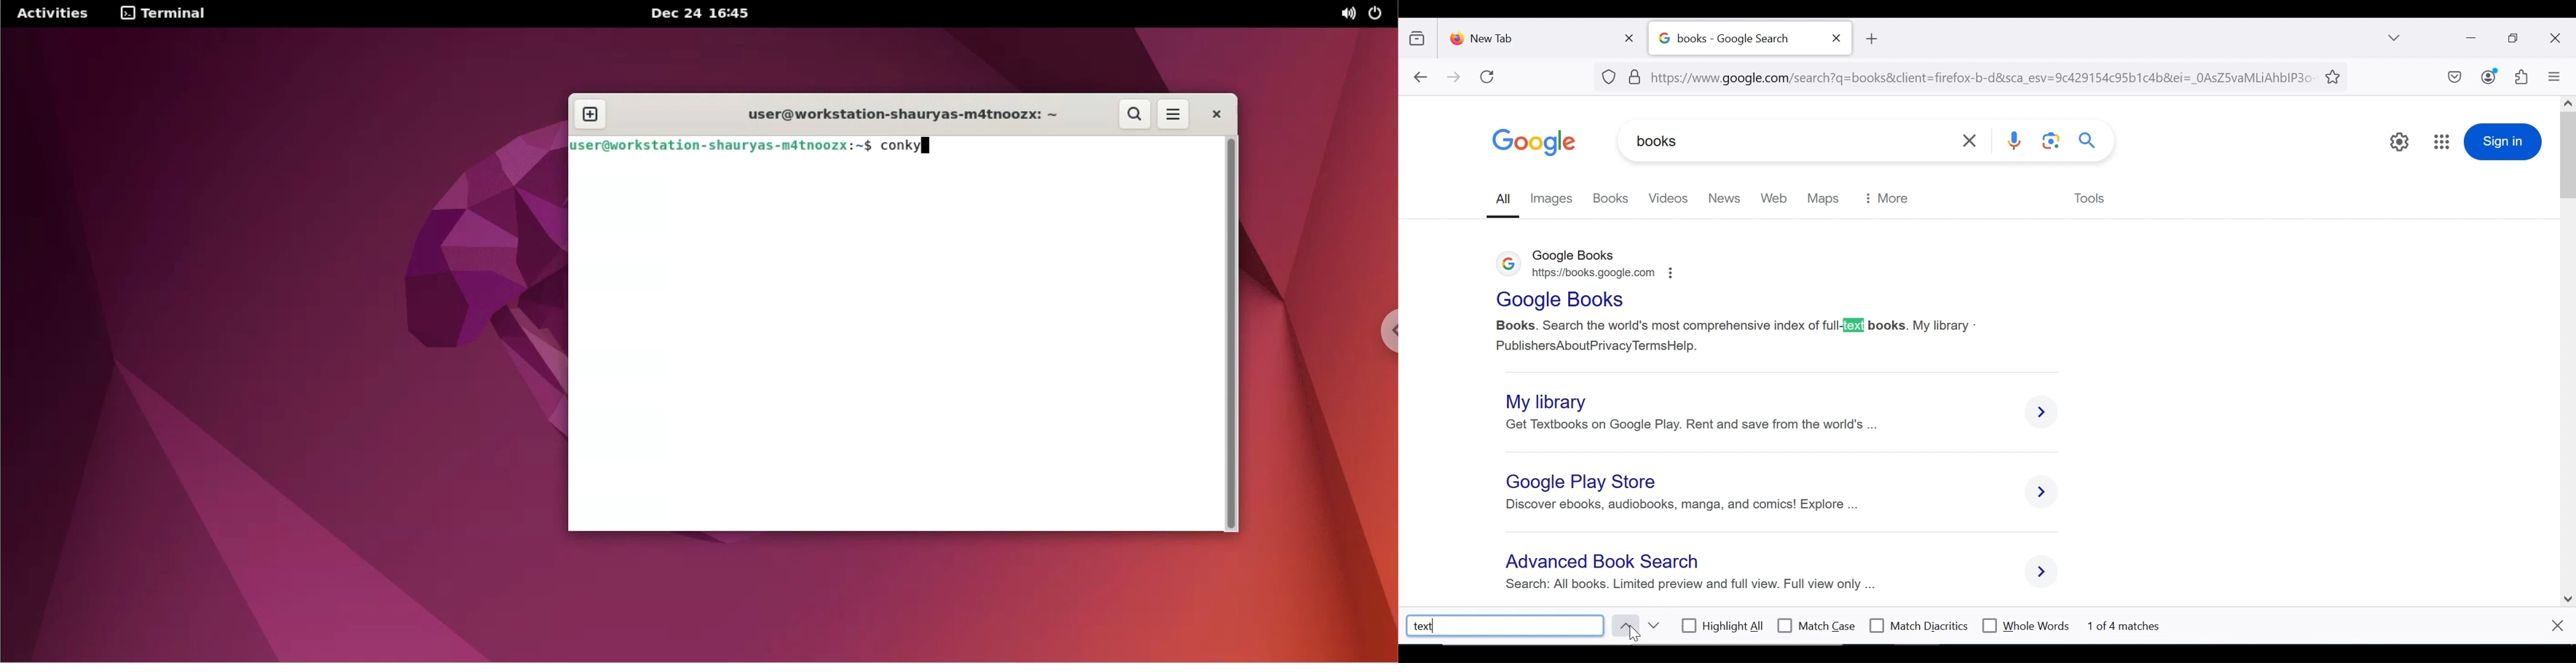 This screenshot has height=672, width=2576. I want to click on voice search, so click(2016, 142).